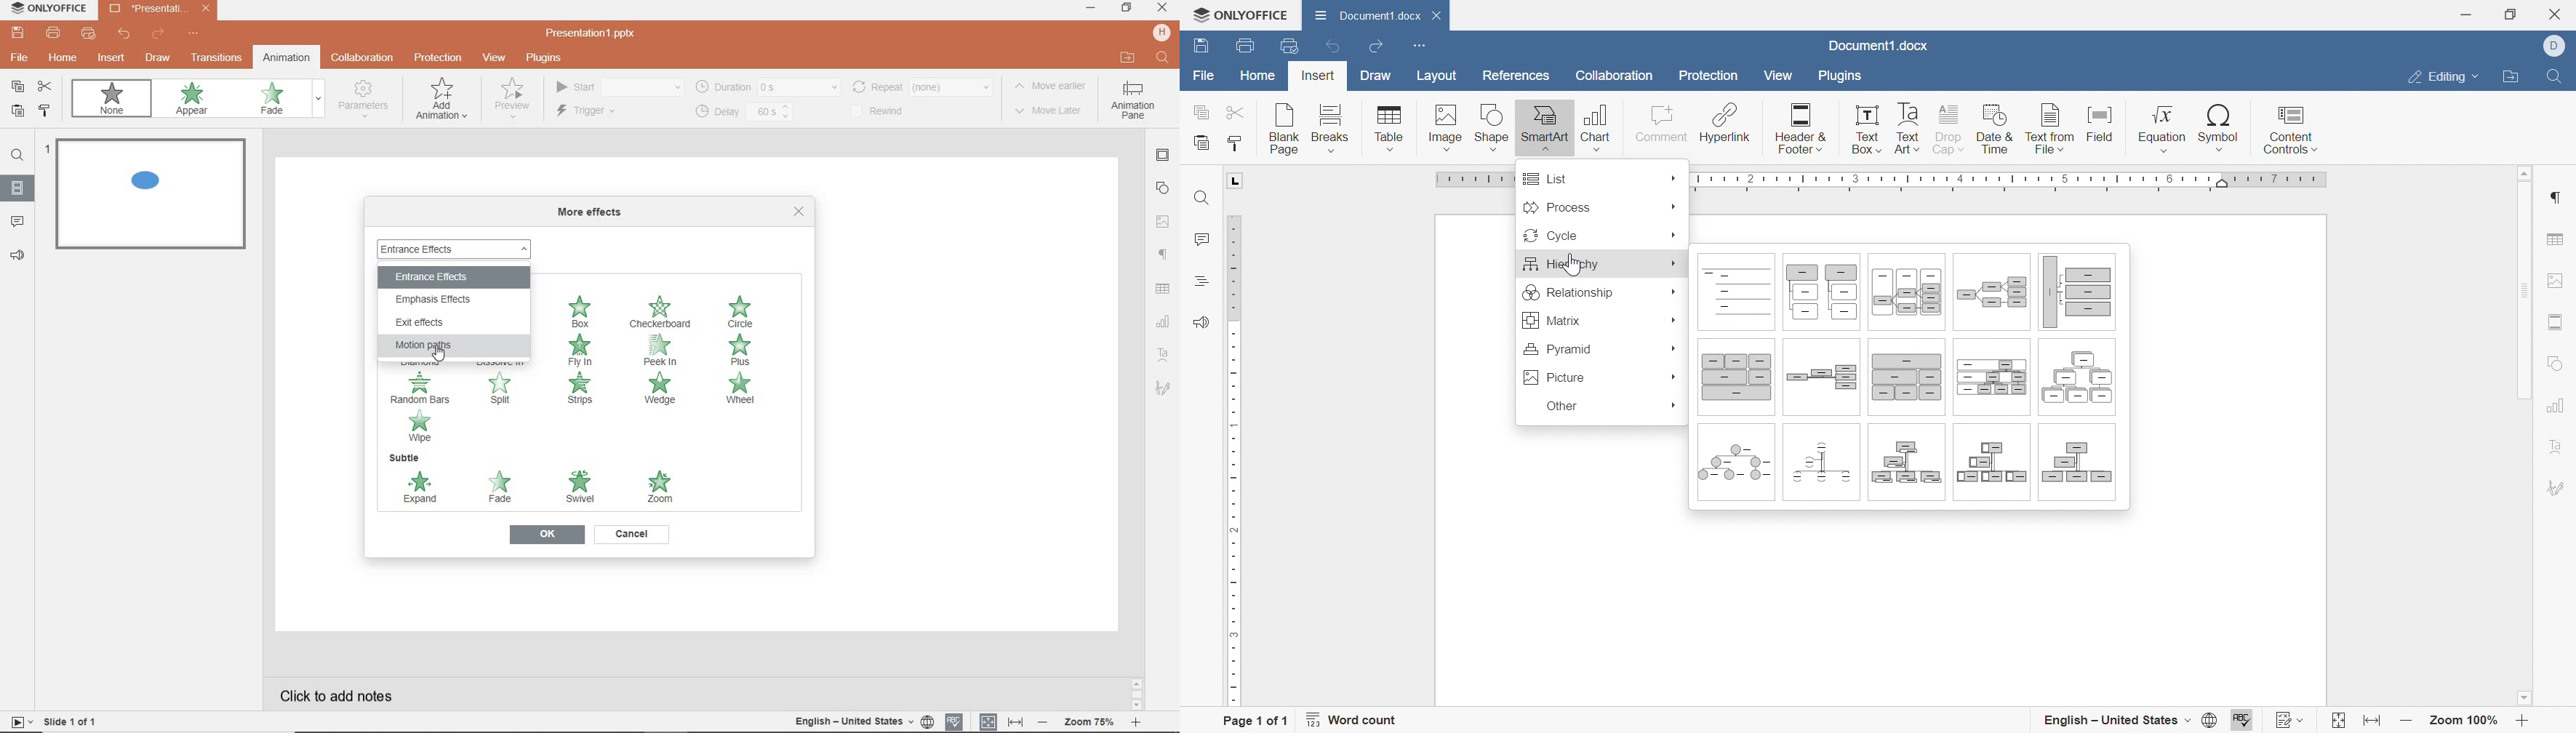 This screenshot has height=756, width=2576. What do you see at coordinates (1674, 289) in the screenshot?
I see `More` at bounding box center [1674, 289].